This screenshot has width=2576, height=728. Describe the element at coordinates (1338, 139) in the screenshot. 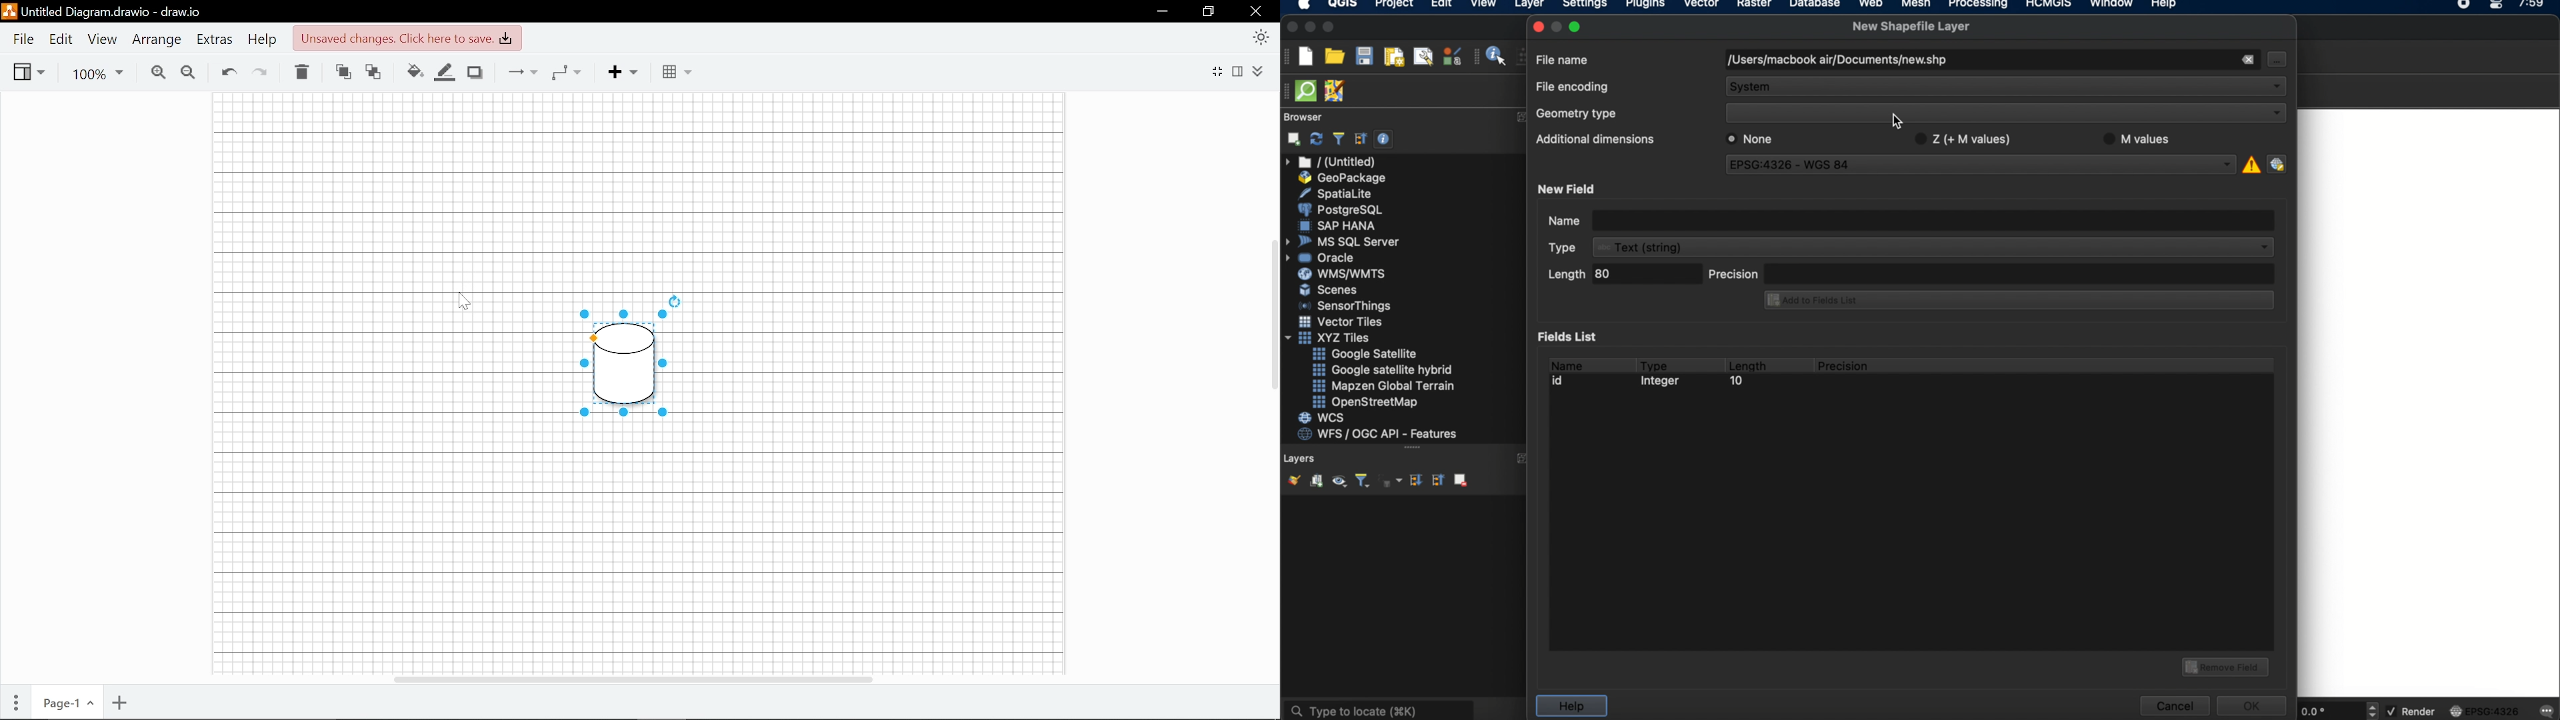

I see `filter browser` at that location.